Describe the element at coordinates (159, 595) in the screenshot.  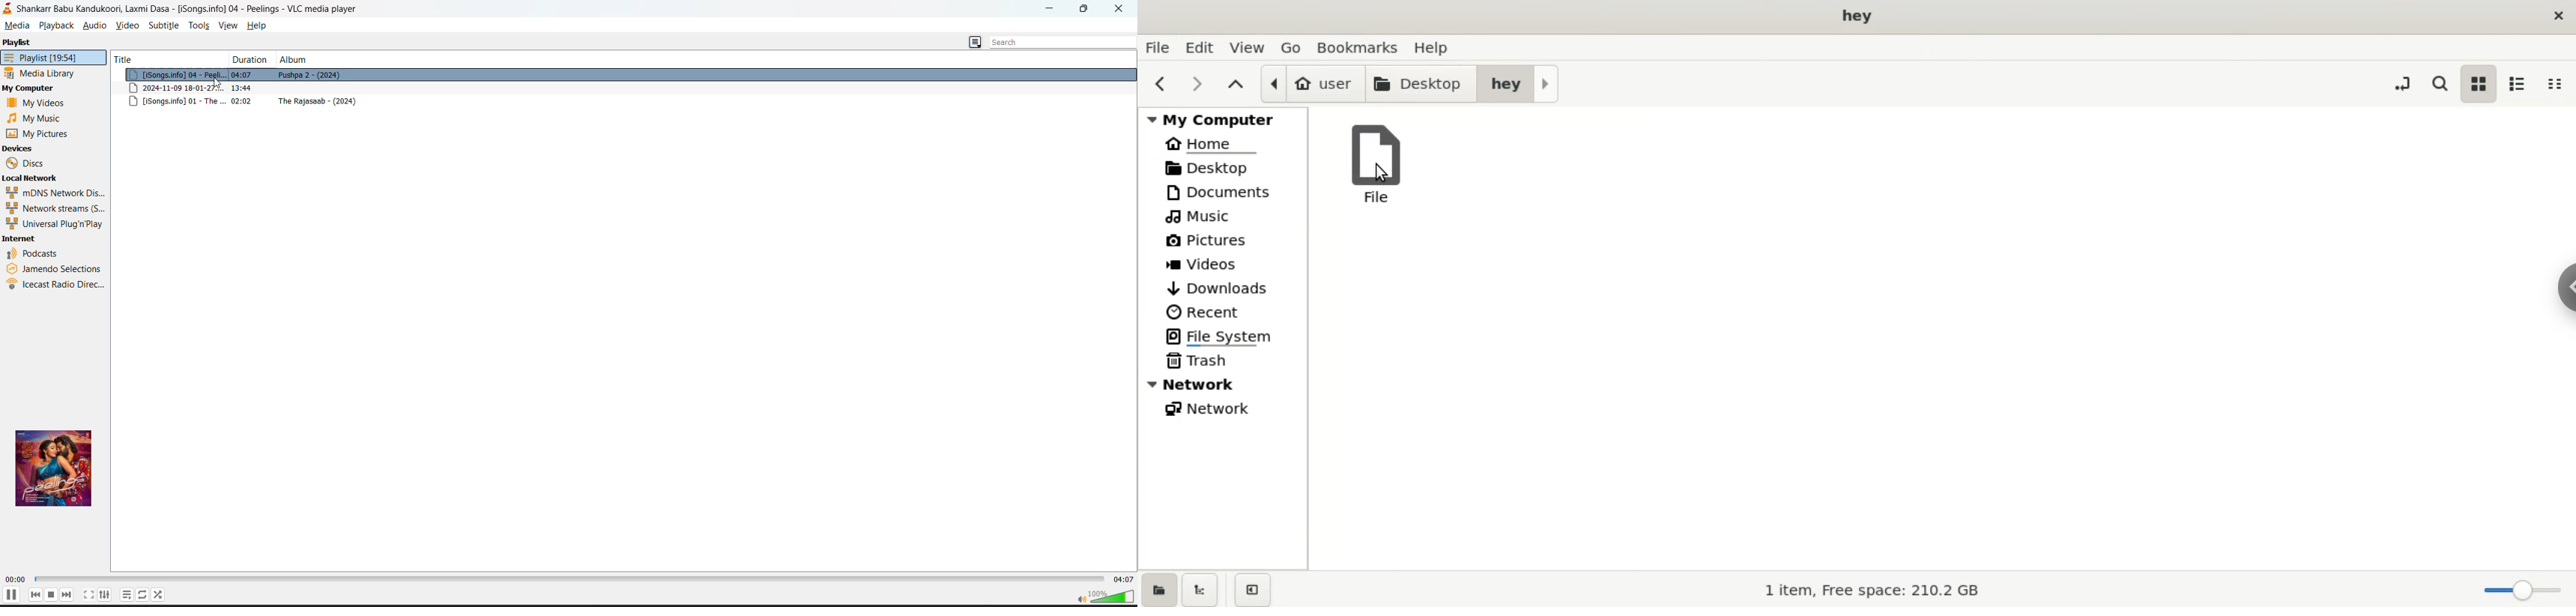
I see `random` at that location.